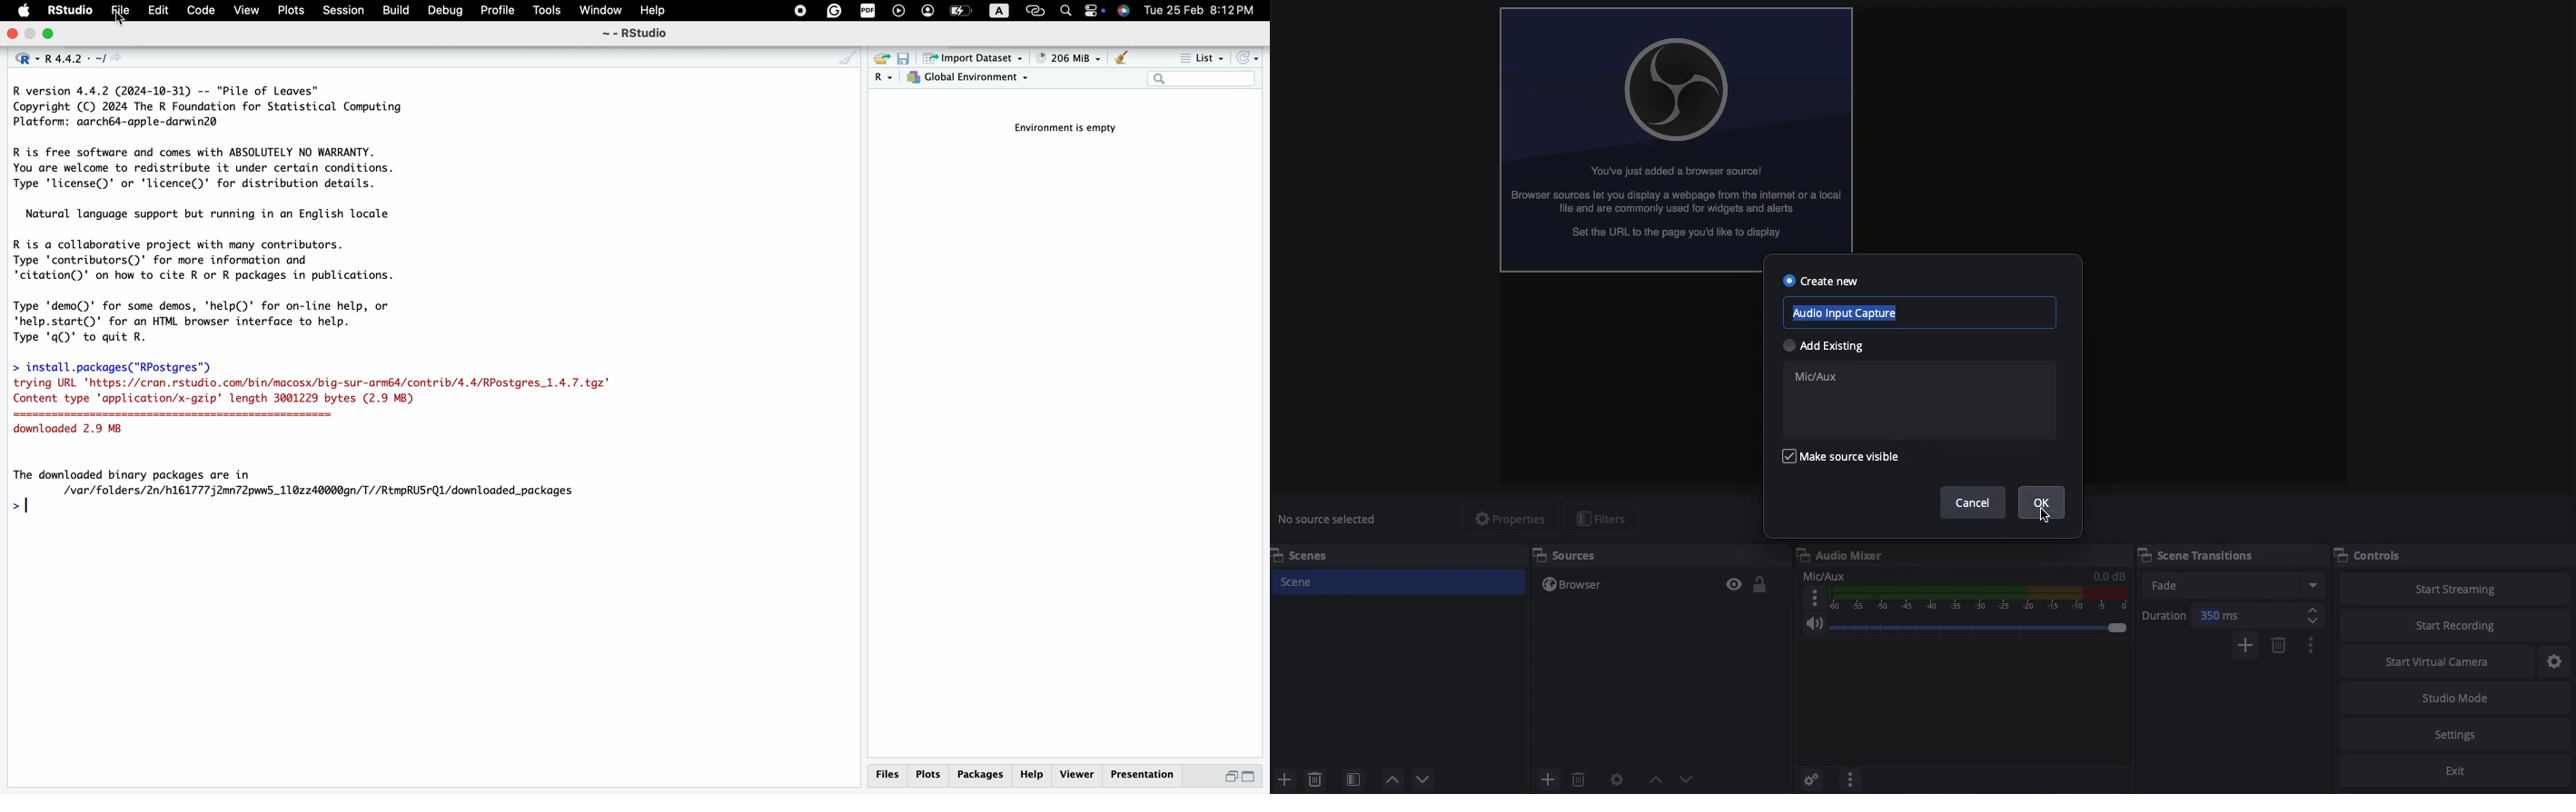 This screenshot has height=812, width=2576. What do you see at coordinates (655, 10) in the screenshot?
I see `help` at bounding box center [655, 10].